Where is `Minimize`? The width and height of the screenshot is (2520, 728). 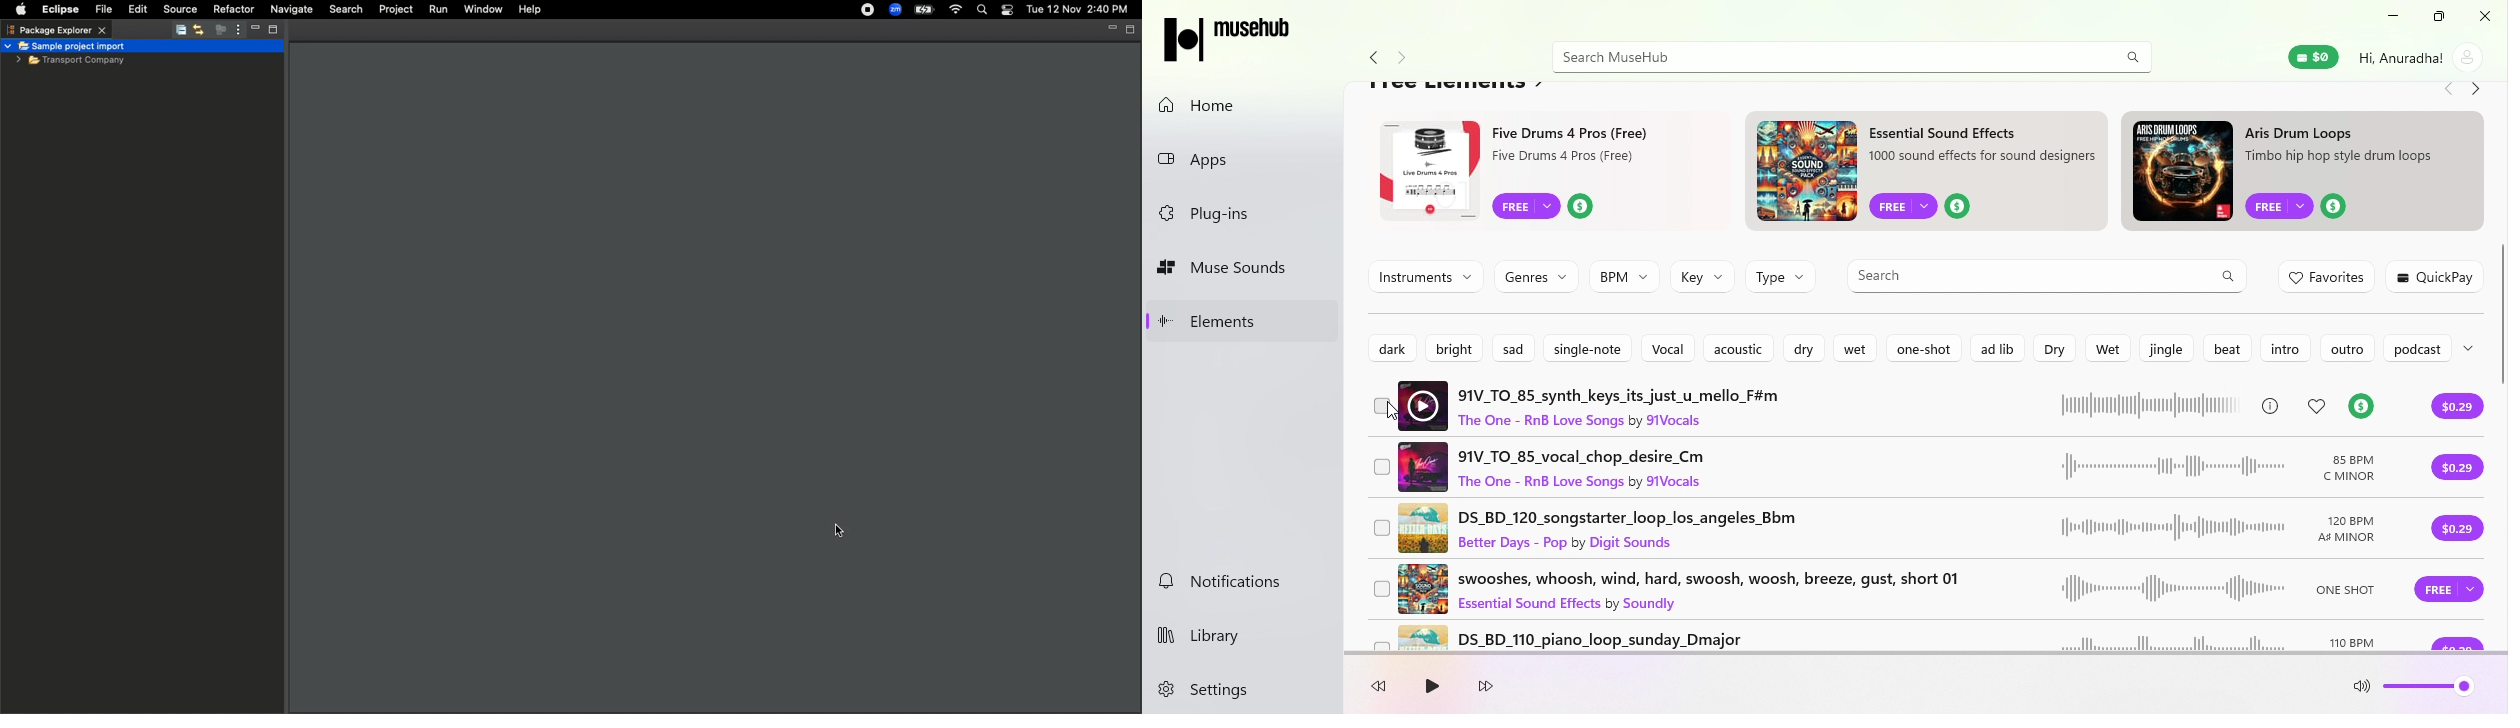
Minimize is located at coordinates (2388, 17).